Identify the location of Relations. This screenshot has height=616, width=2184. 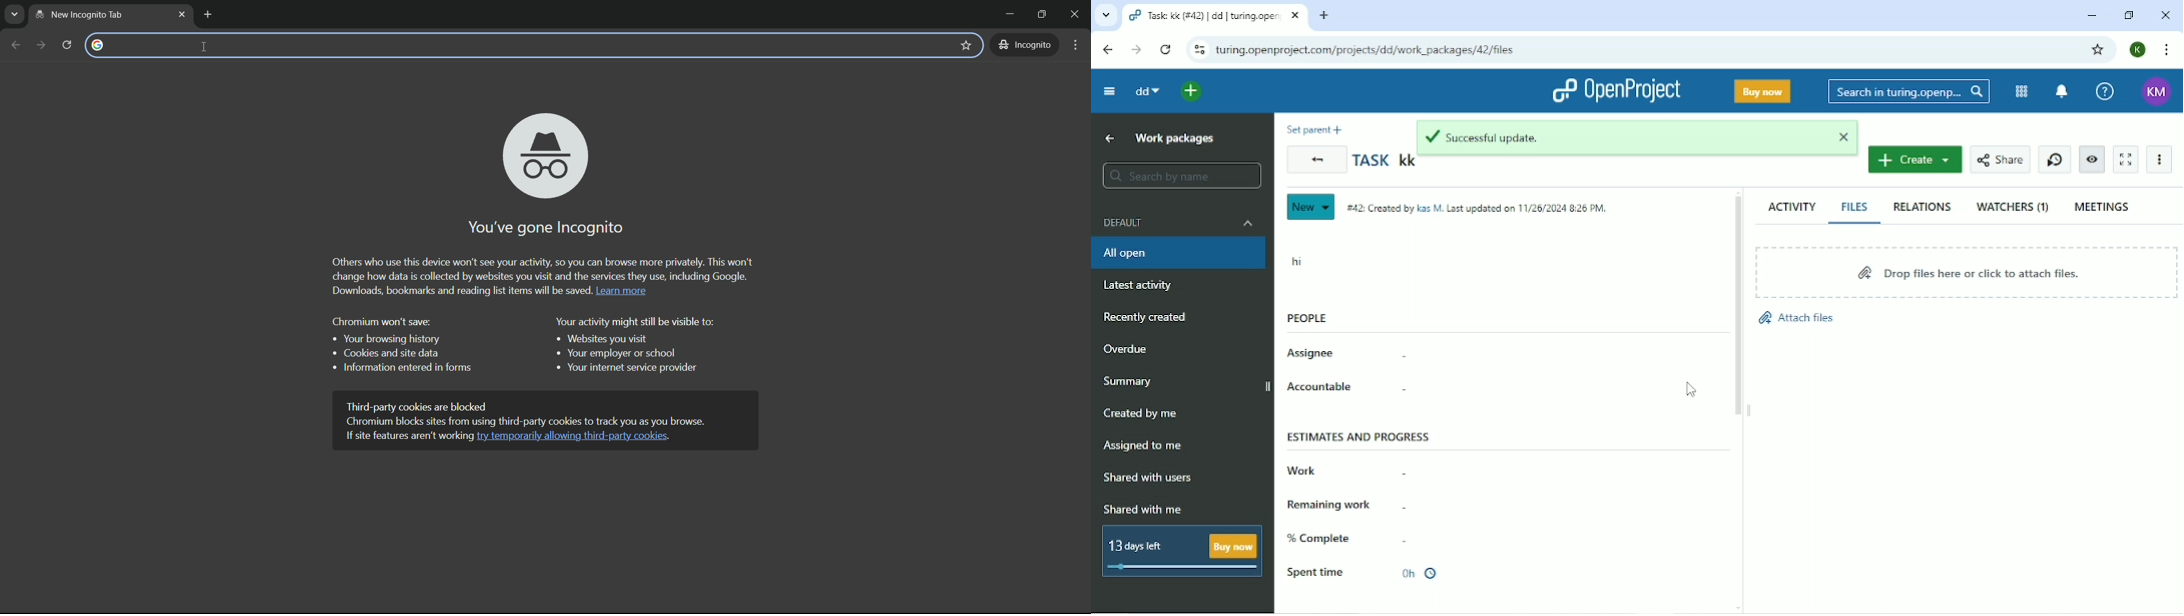
(1921, 206).